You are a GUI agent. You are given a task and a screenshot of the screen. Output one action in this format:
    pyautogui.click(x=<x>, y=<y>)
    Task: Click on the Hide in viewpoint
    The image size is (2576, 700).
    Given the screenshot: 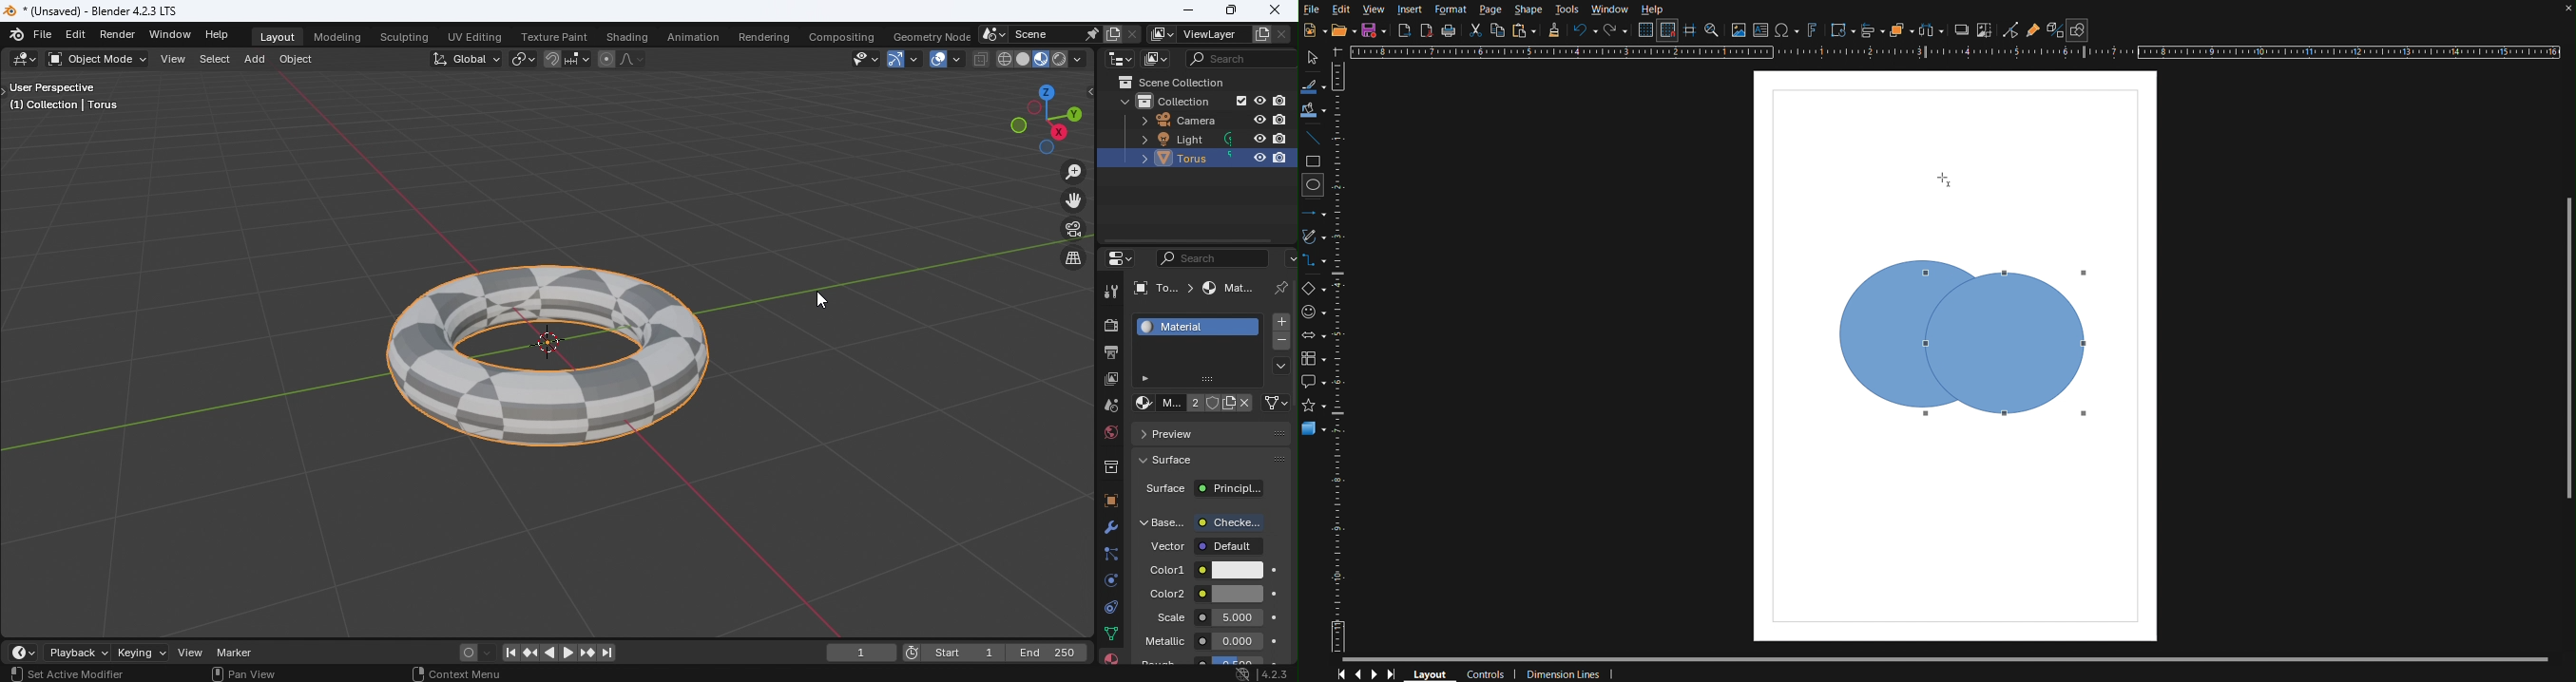 What is the action you would take?
    pyautogui.click(x=1259, y=101)
    